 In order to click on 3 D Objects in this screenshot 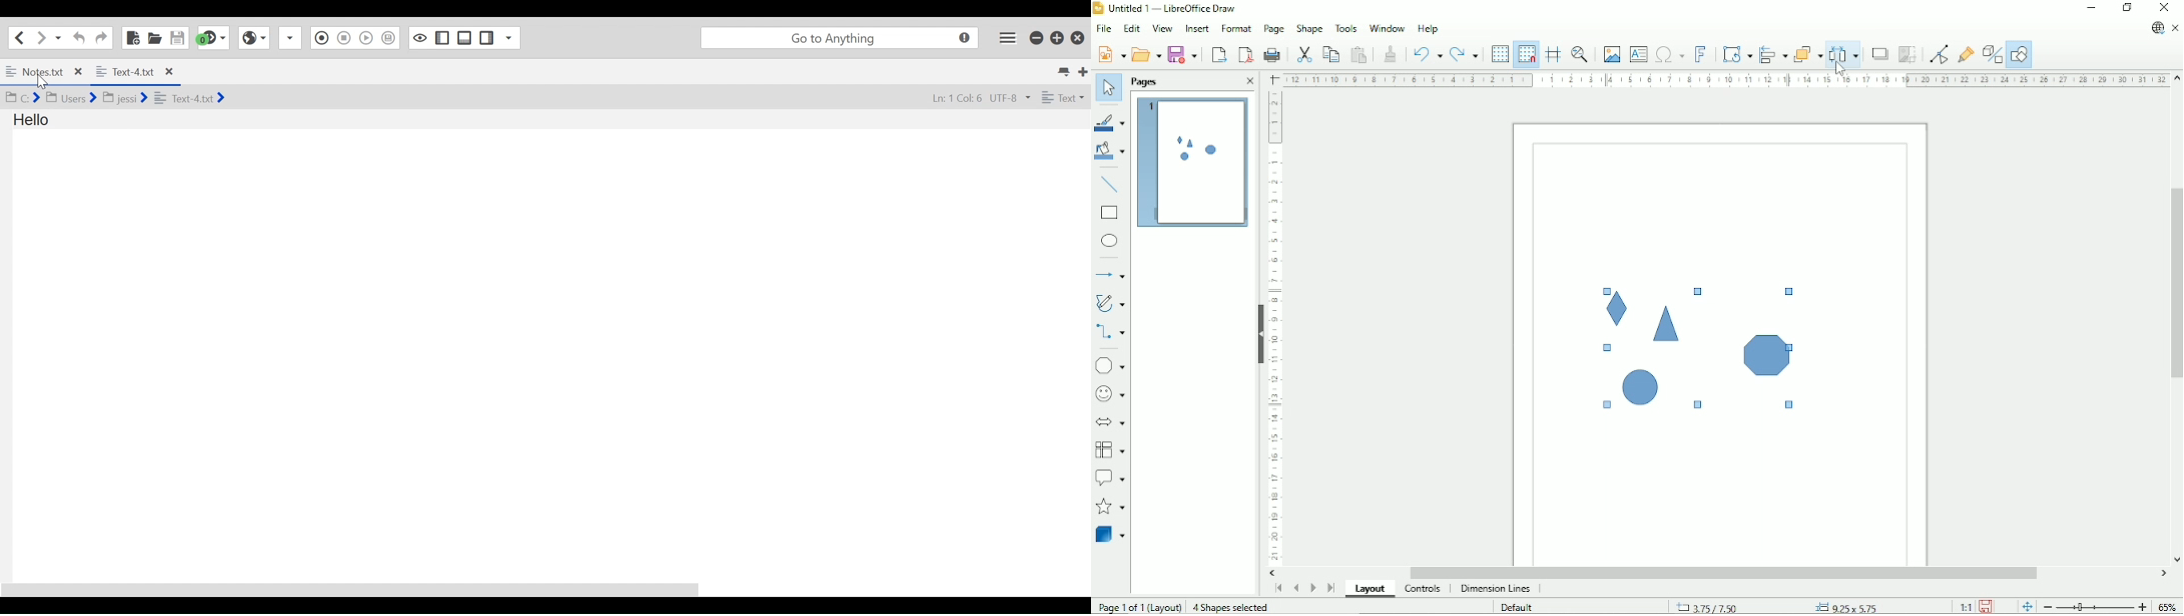, I will do `click(1111, 535)`.